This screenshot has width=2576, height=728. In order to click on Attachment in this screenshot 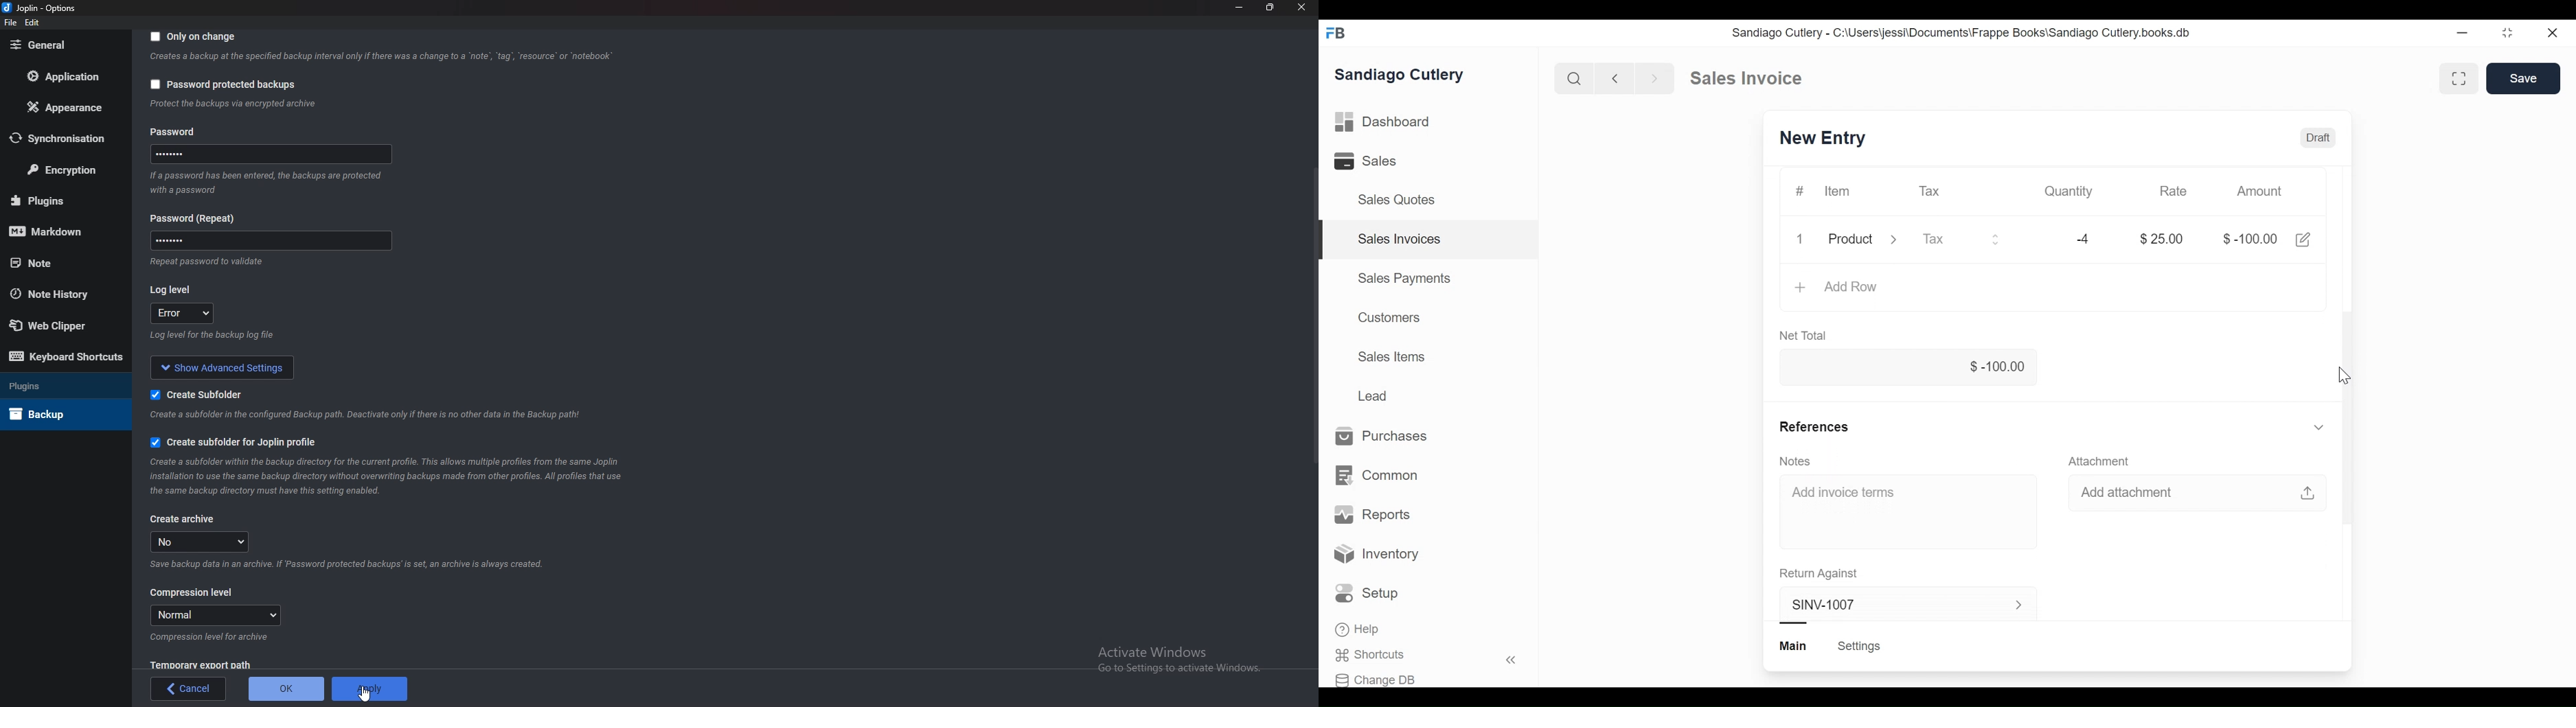, I will do `click(2101, 460)`.